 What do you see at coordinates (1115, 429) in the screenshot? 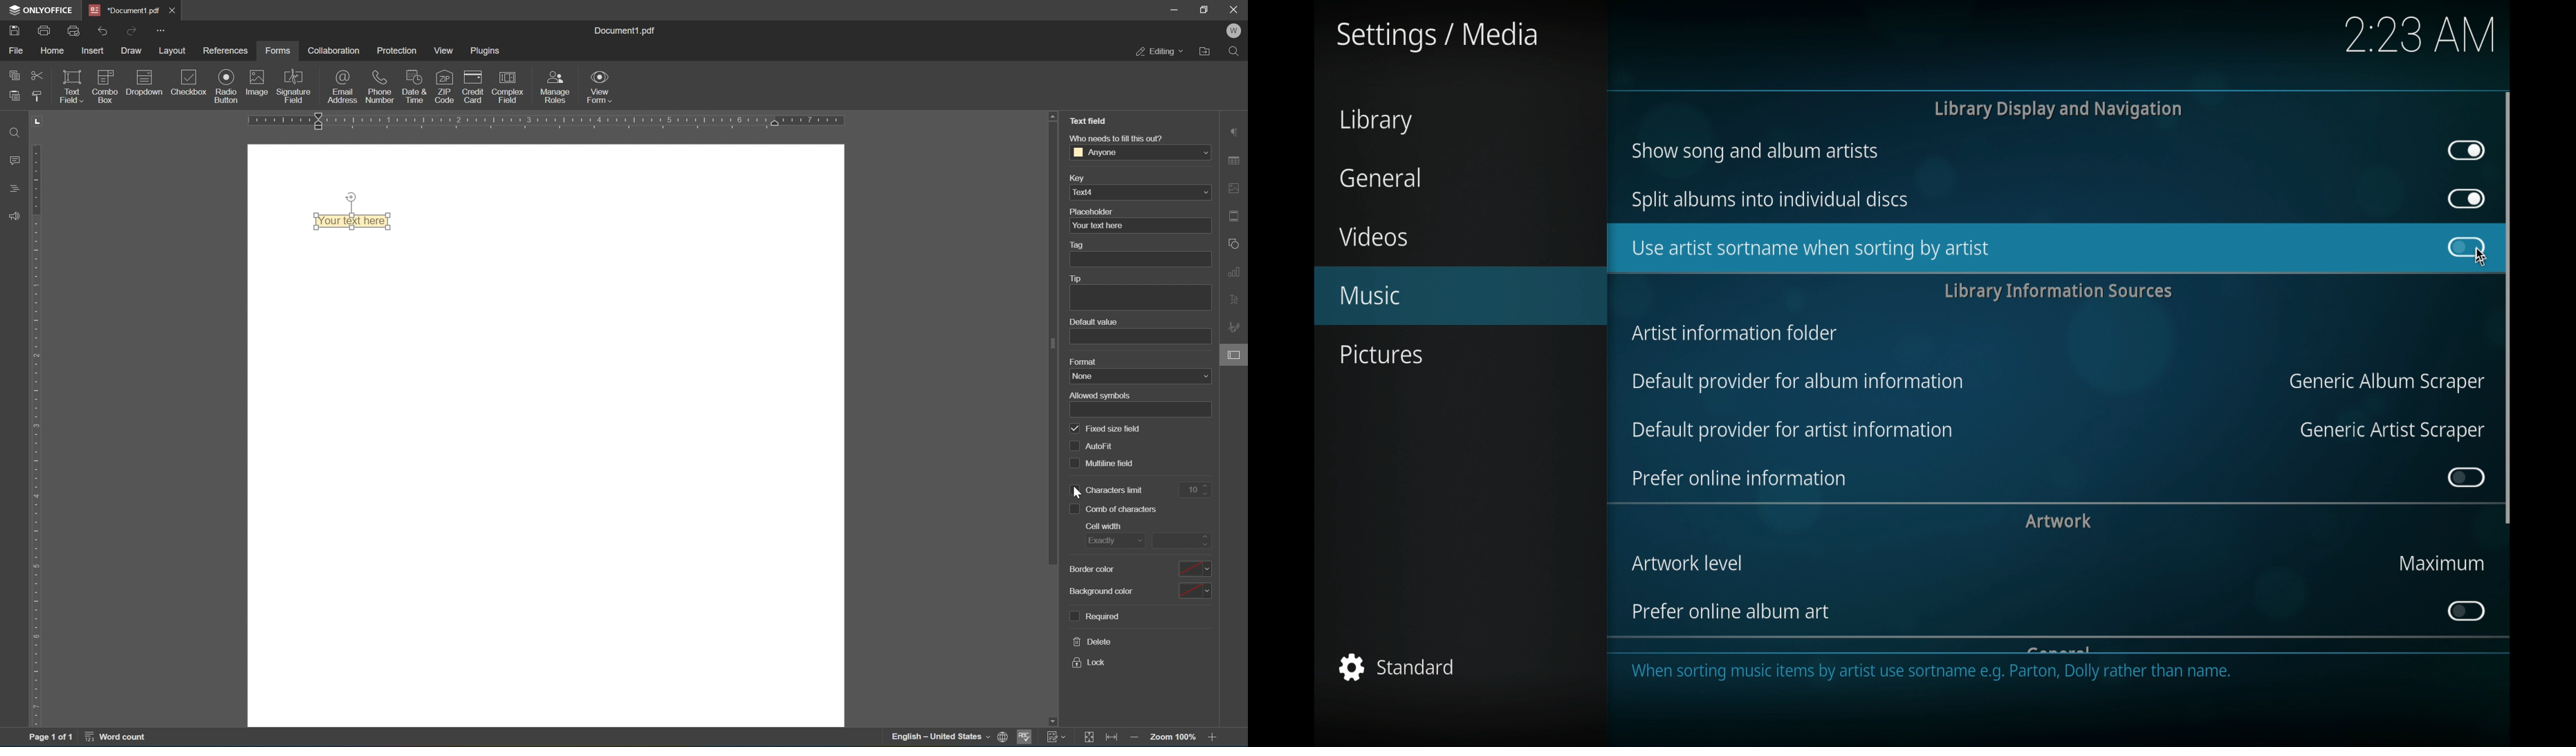
I see `fixed size field` at bounding box center [1115, 429].